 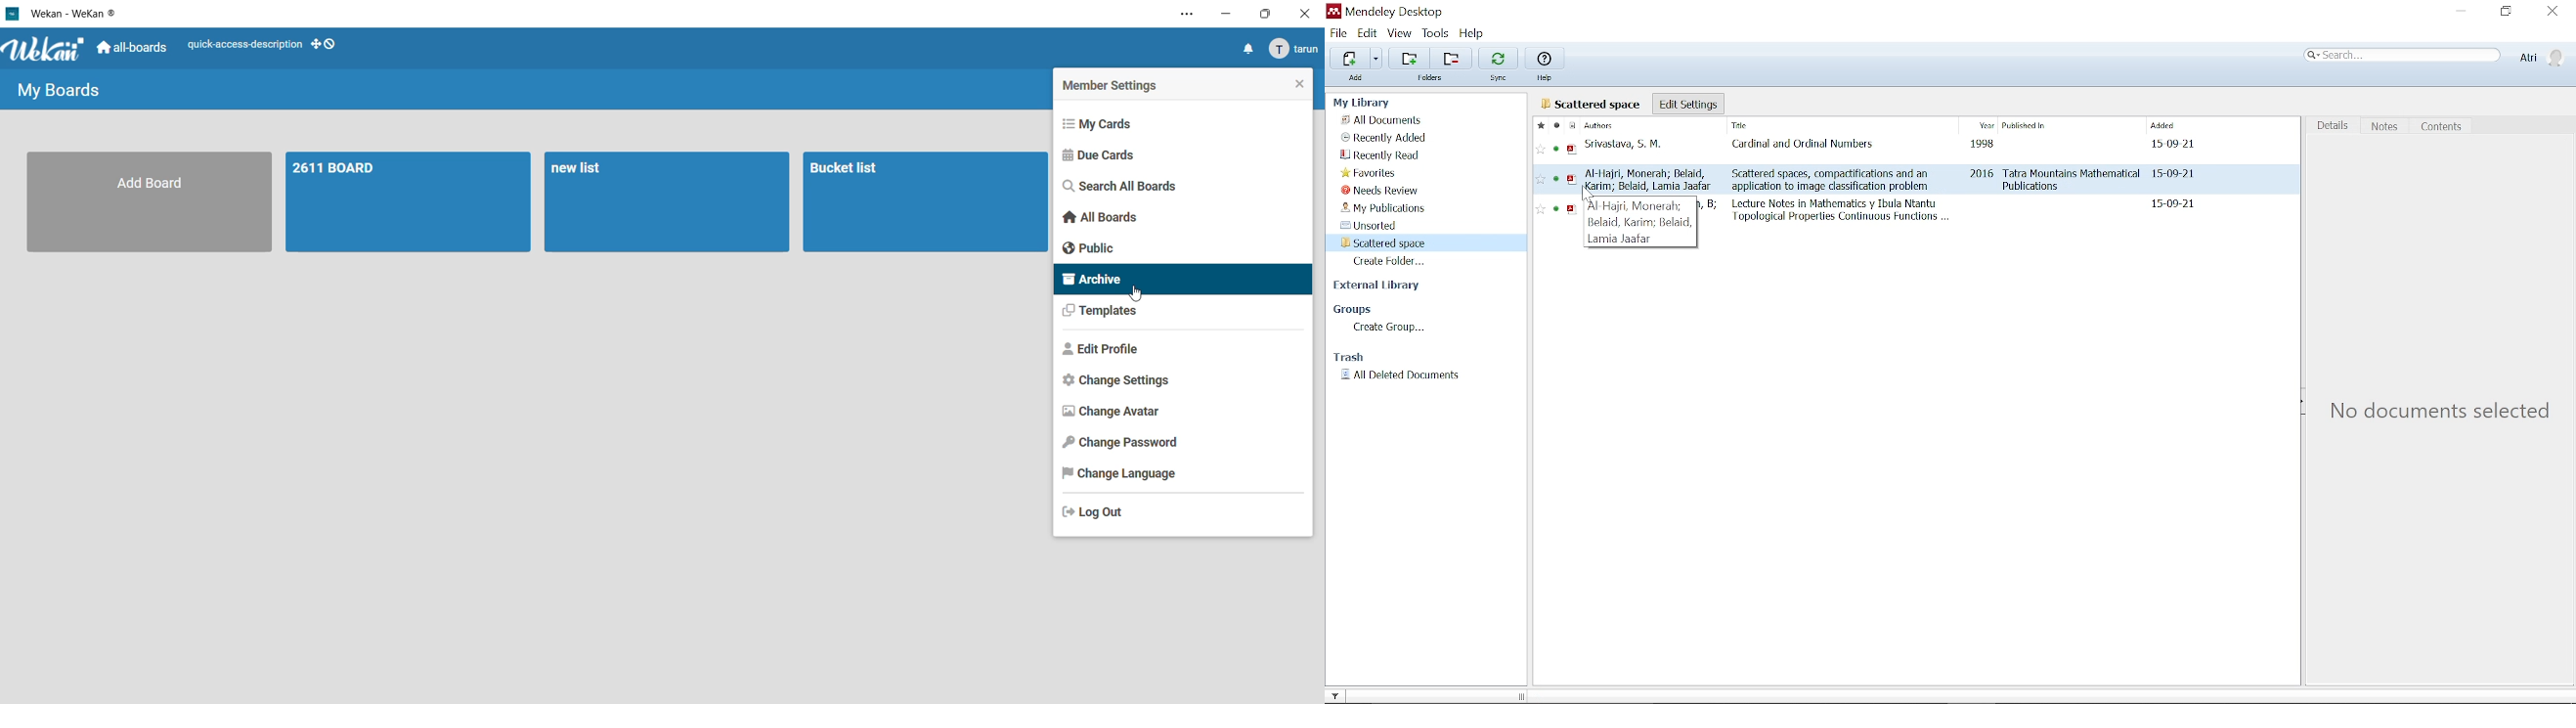 I want to click on all documents, so click(x=1588, y=104).